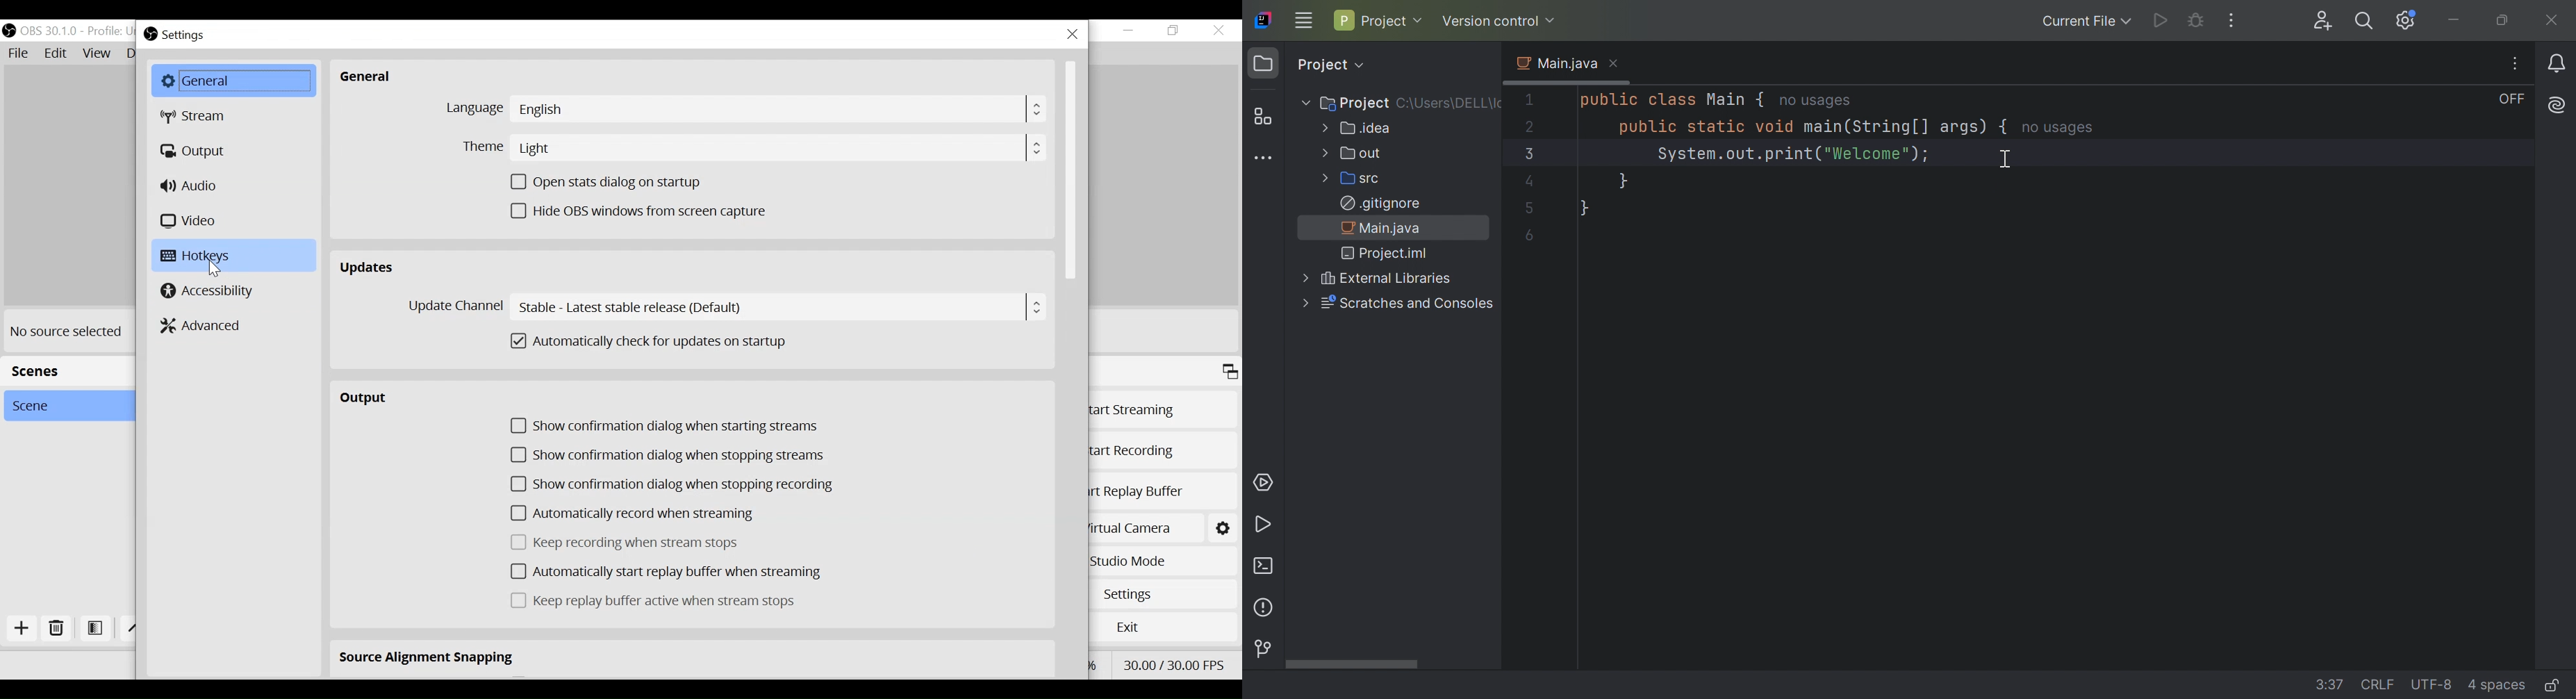 This screenshot has height=700, width=2576. I want to click on Start Virtual Camera Settings, so click(1225, 528).